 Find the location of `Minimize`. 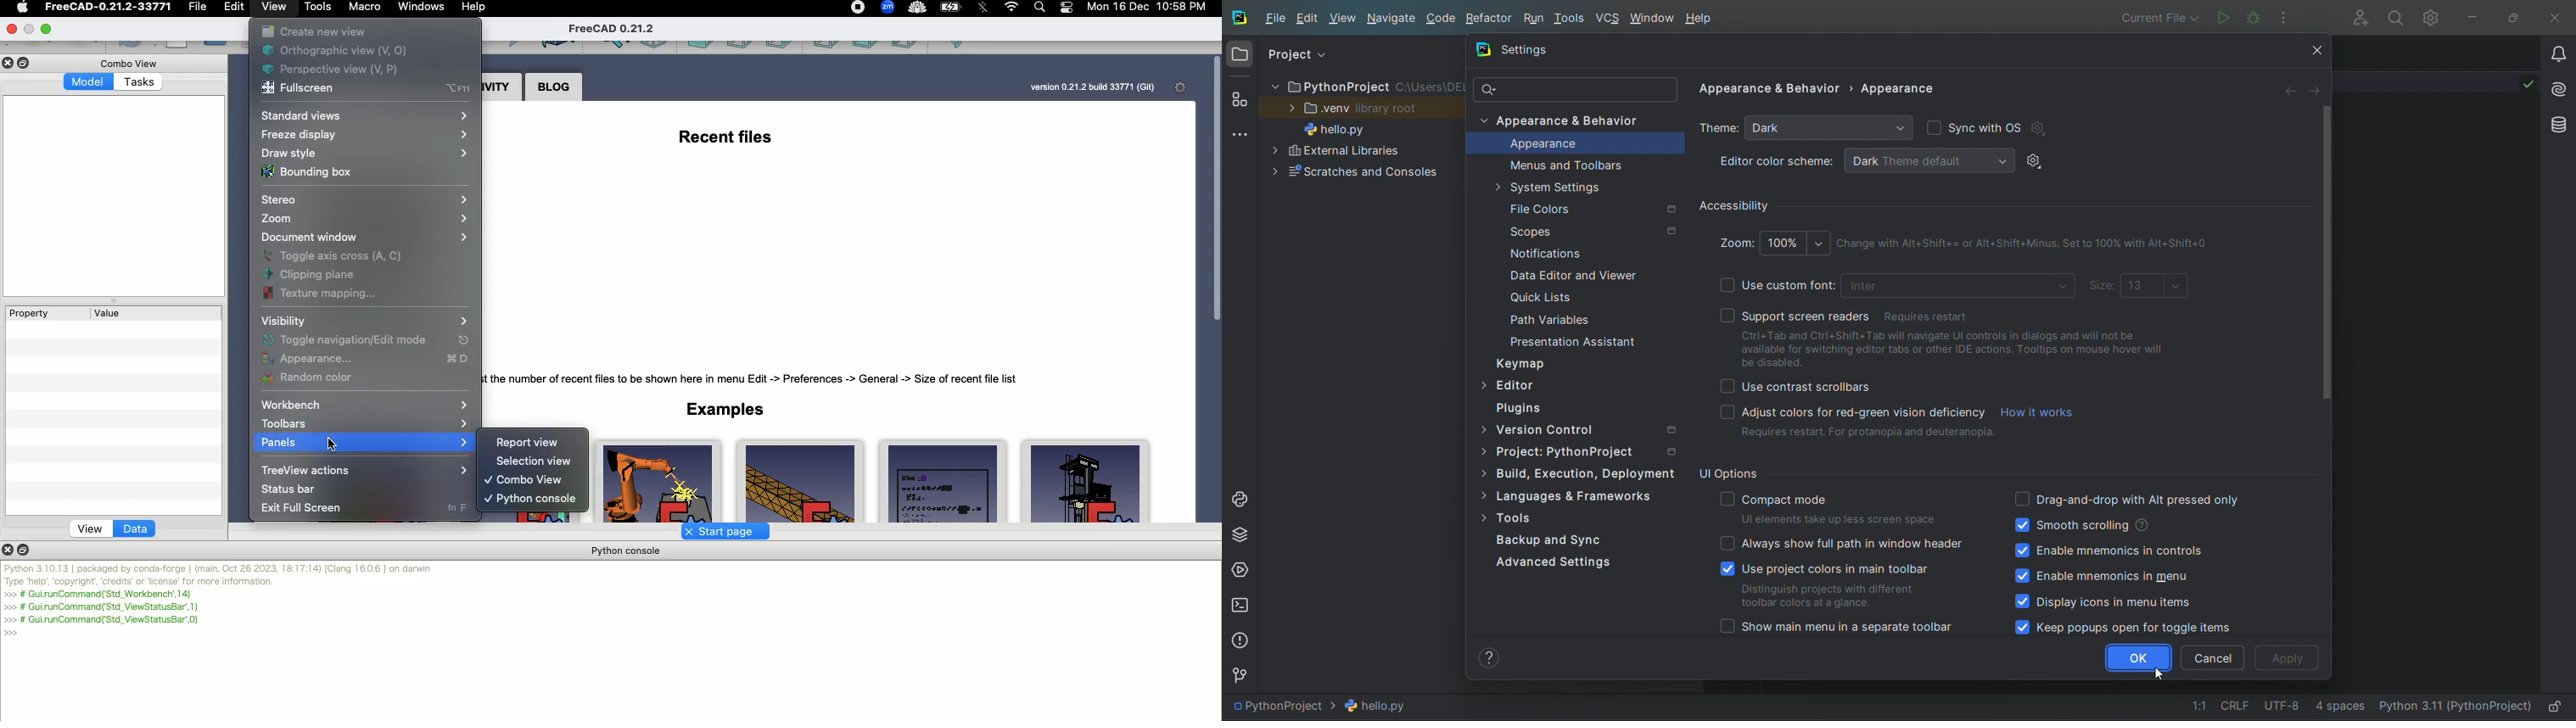

Minimize is located at coordinates (48, 27).